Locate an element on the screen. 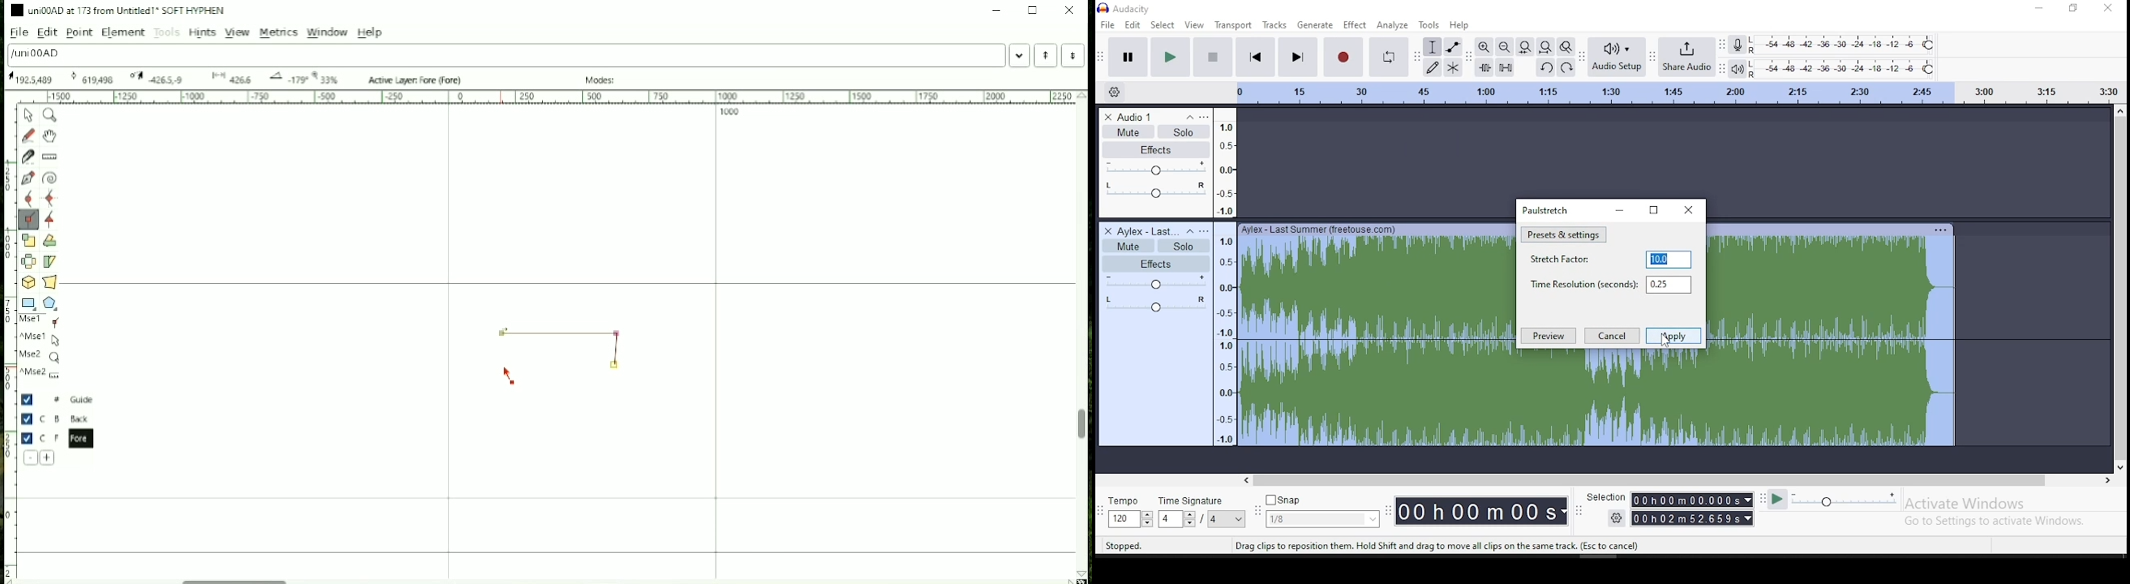 The height and width of the screenshot is (588, 2156). delete track is located at coordinates (1107, 115).